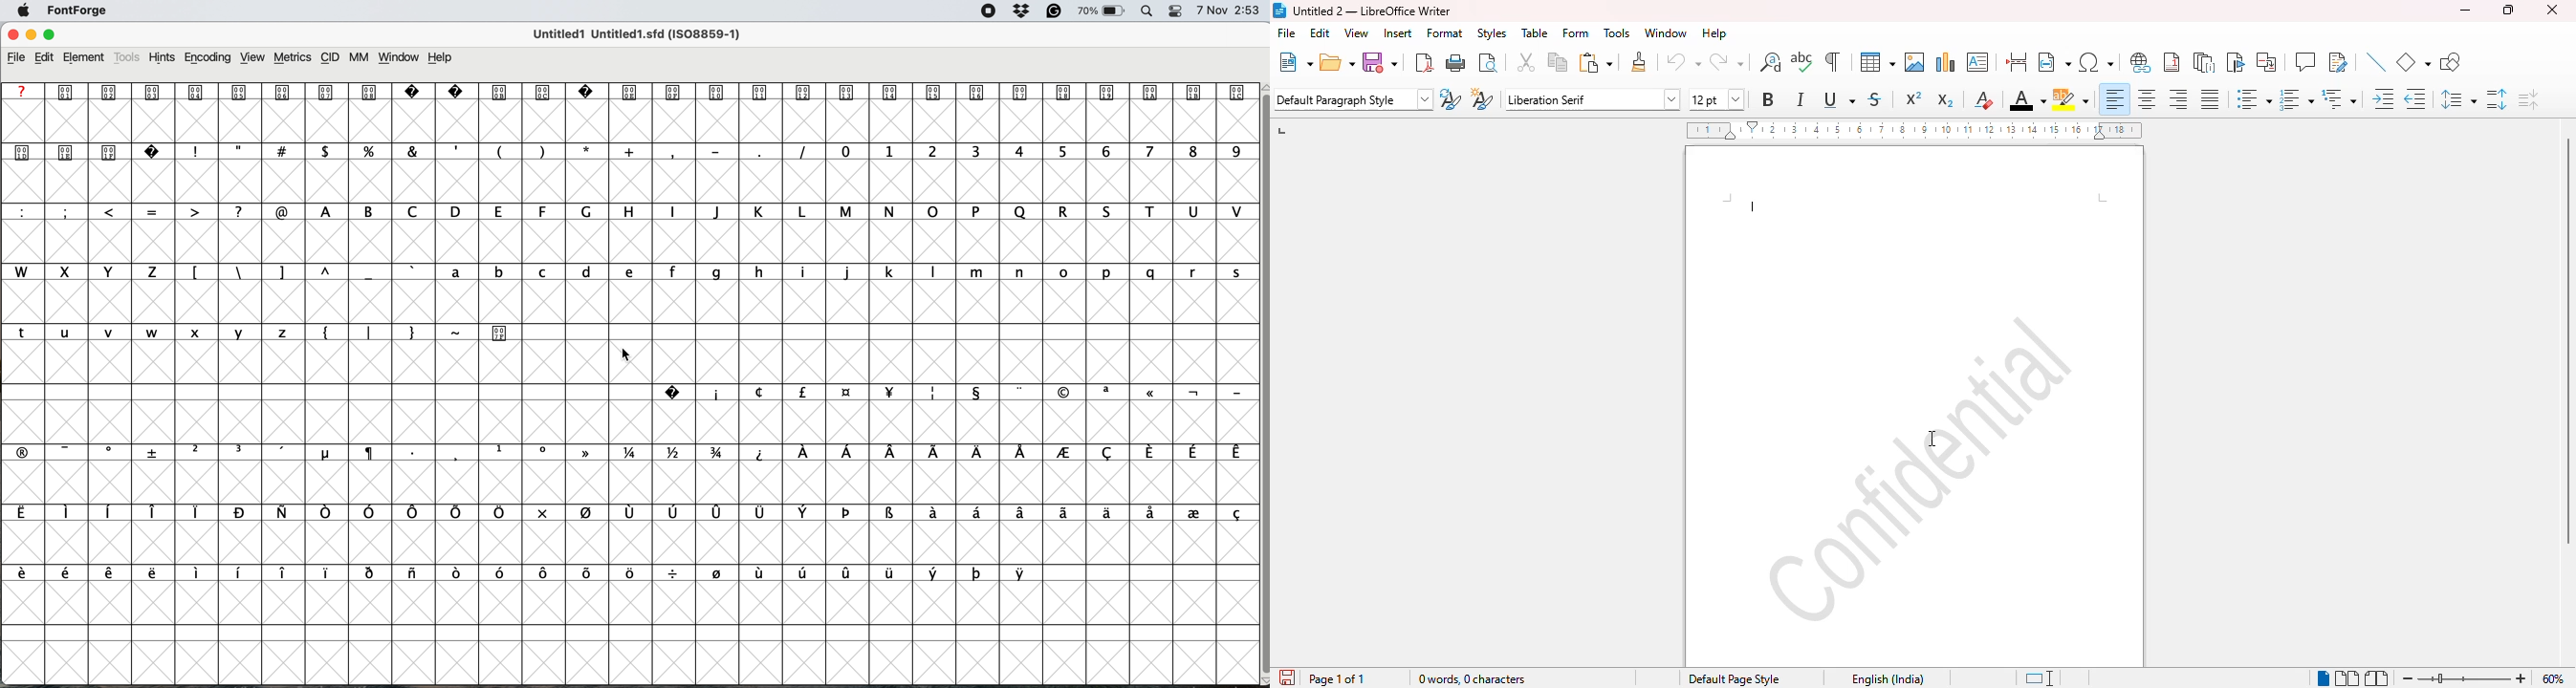 The image size is (2576, 700). I want to click on zoom factor, so click(2553, 678).